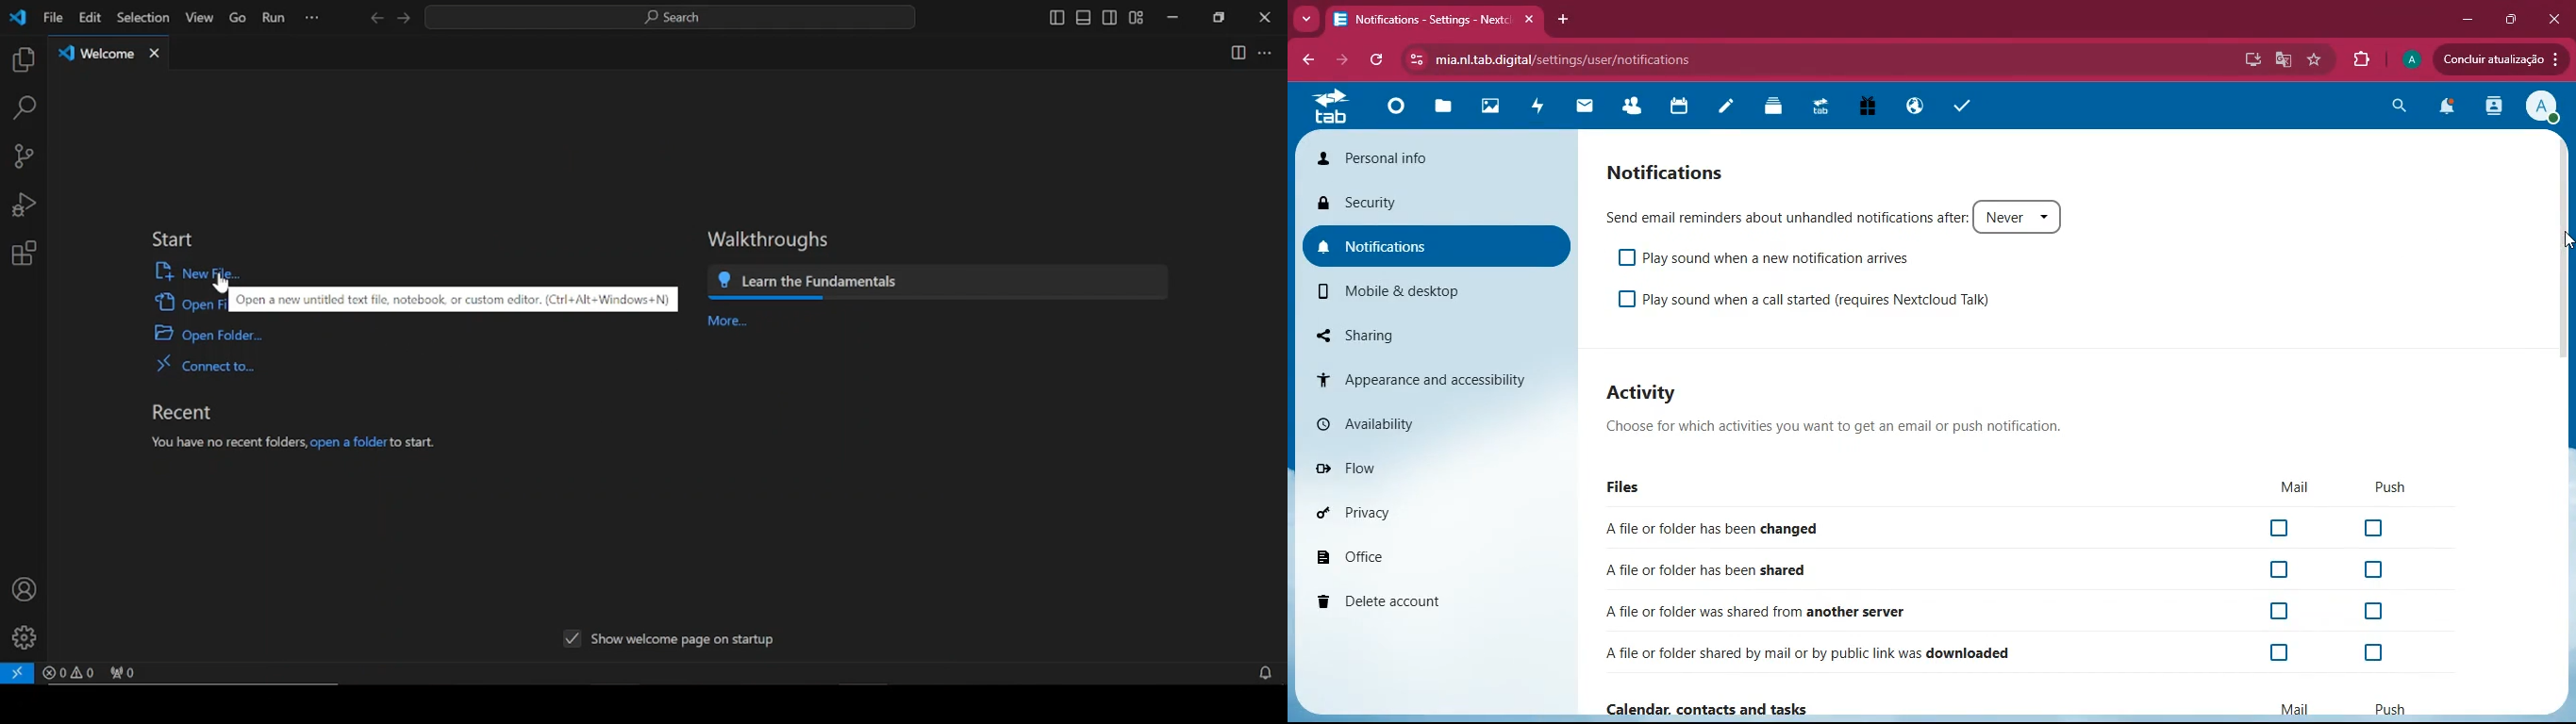 This screenshot has width=2576, height=728. Describe the element at coordinates (2555, 18) in the screenshot. I see `Close` at that location.